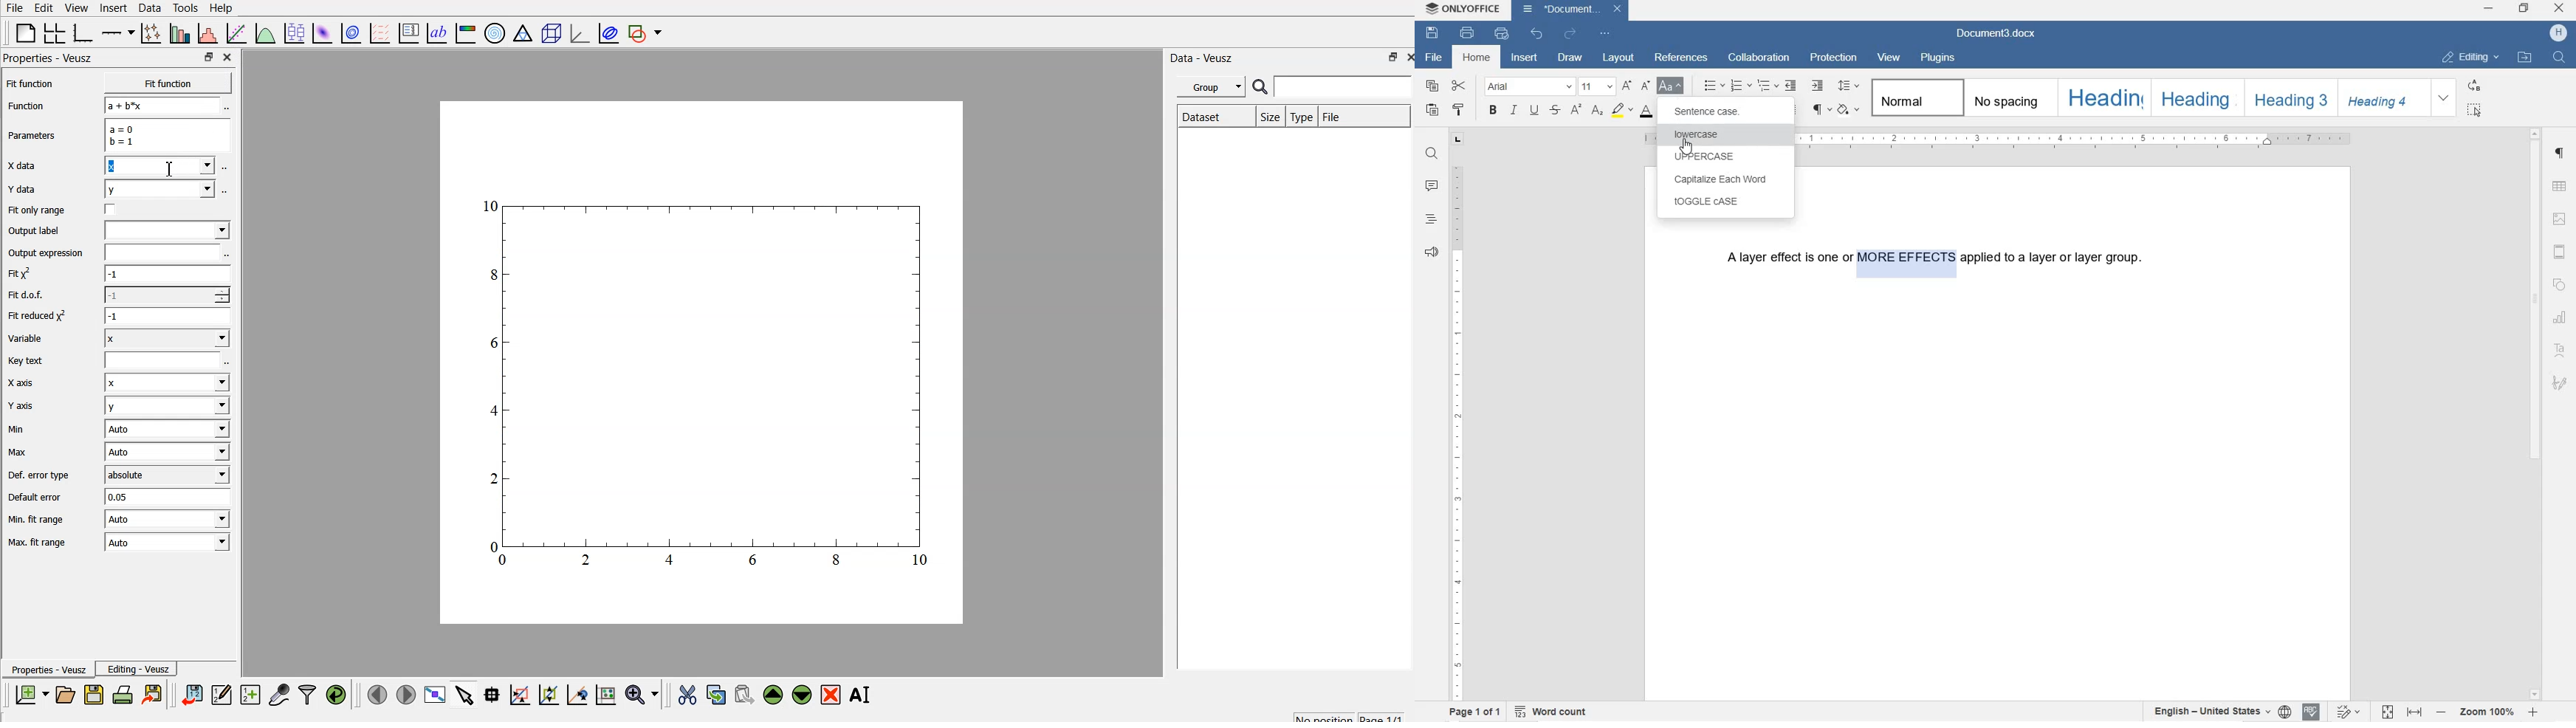  Describe the element at coordinates (2561, 156) in the screenshot. I see `PARAGRAPH SETTINGS` at that location.